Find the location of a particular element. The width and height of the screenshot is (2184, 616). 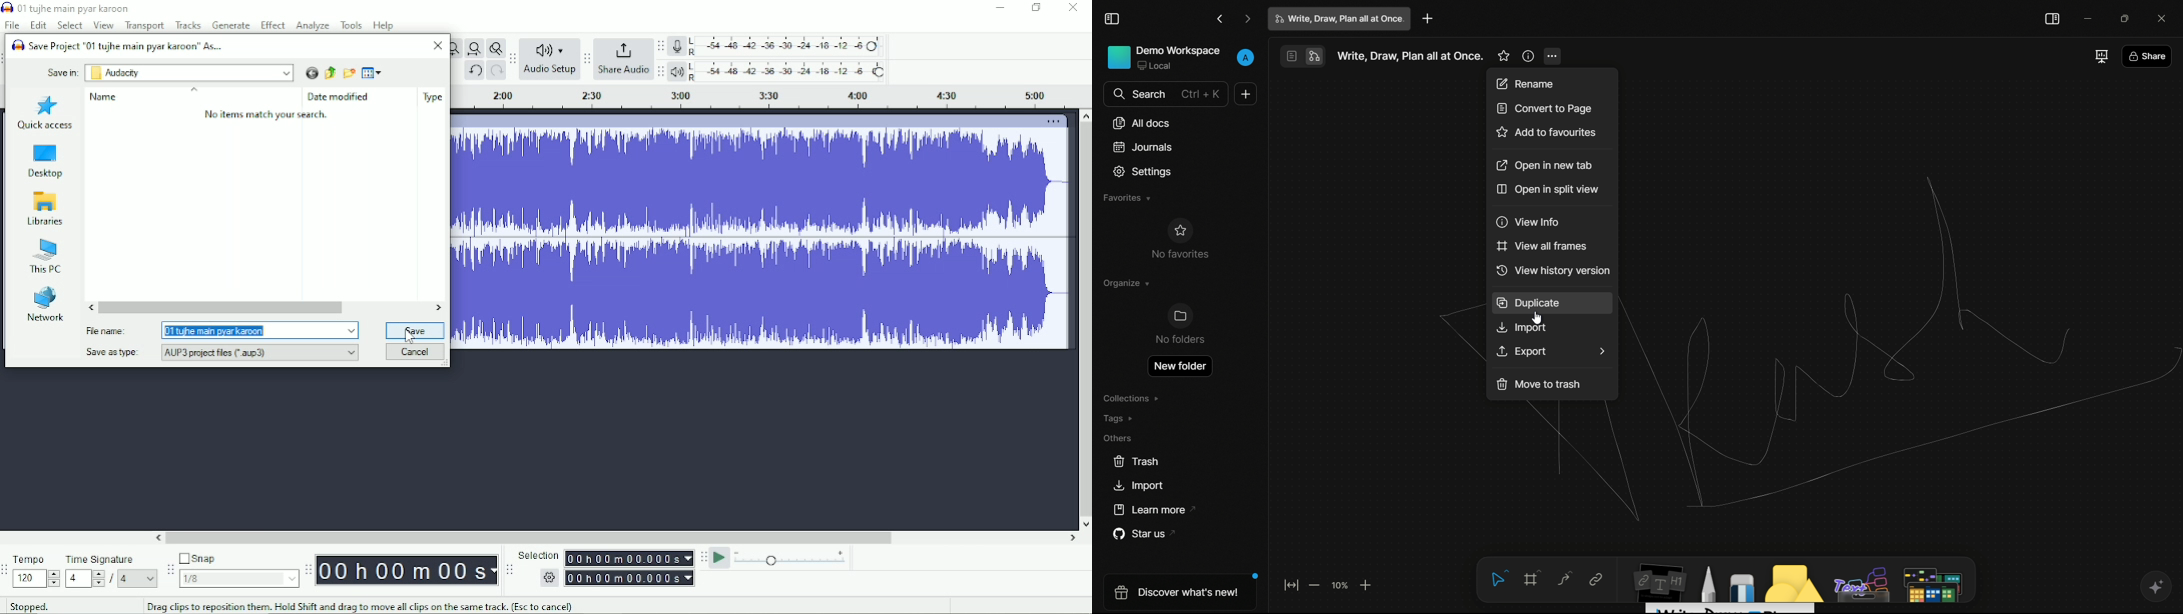

Effect is located at coordinates (273, 25).